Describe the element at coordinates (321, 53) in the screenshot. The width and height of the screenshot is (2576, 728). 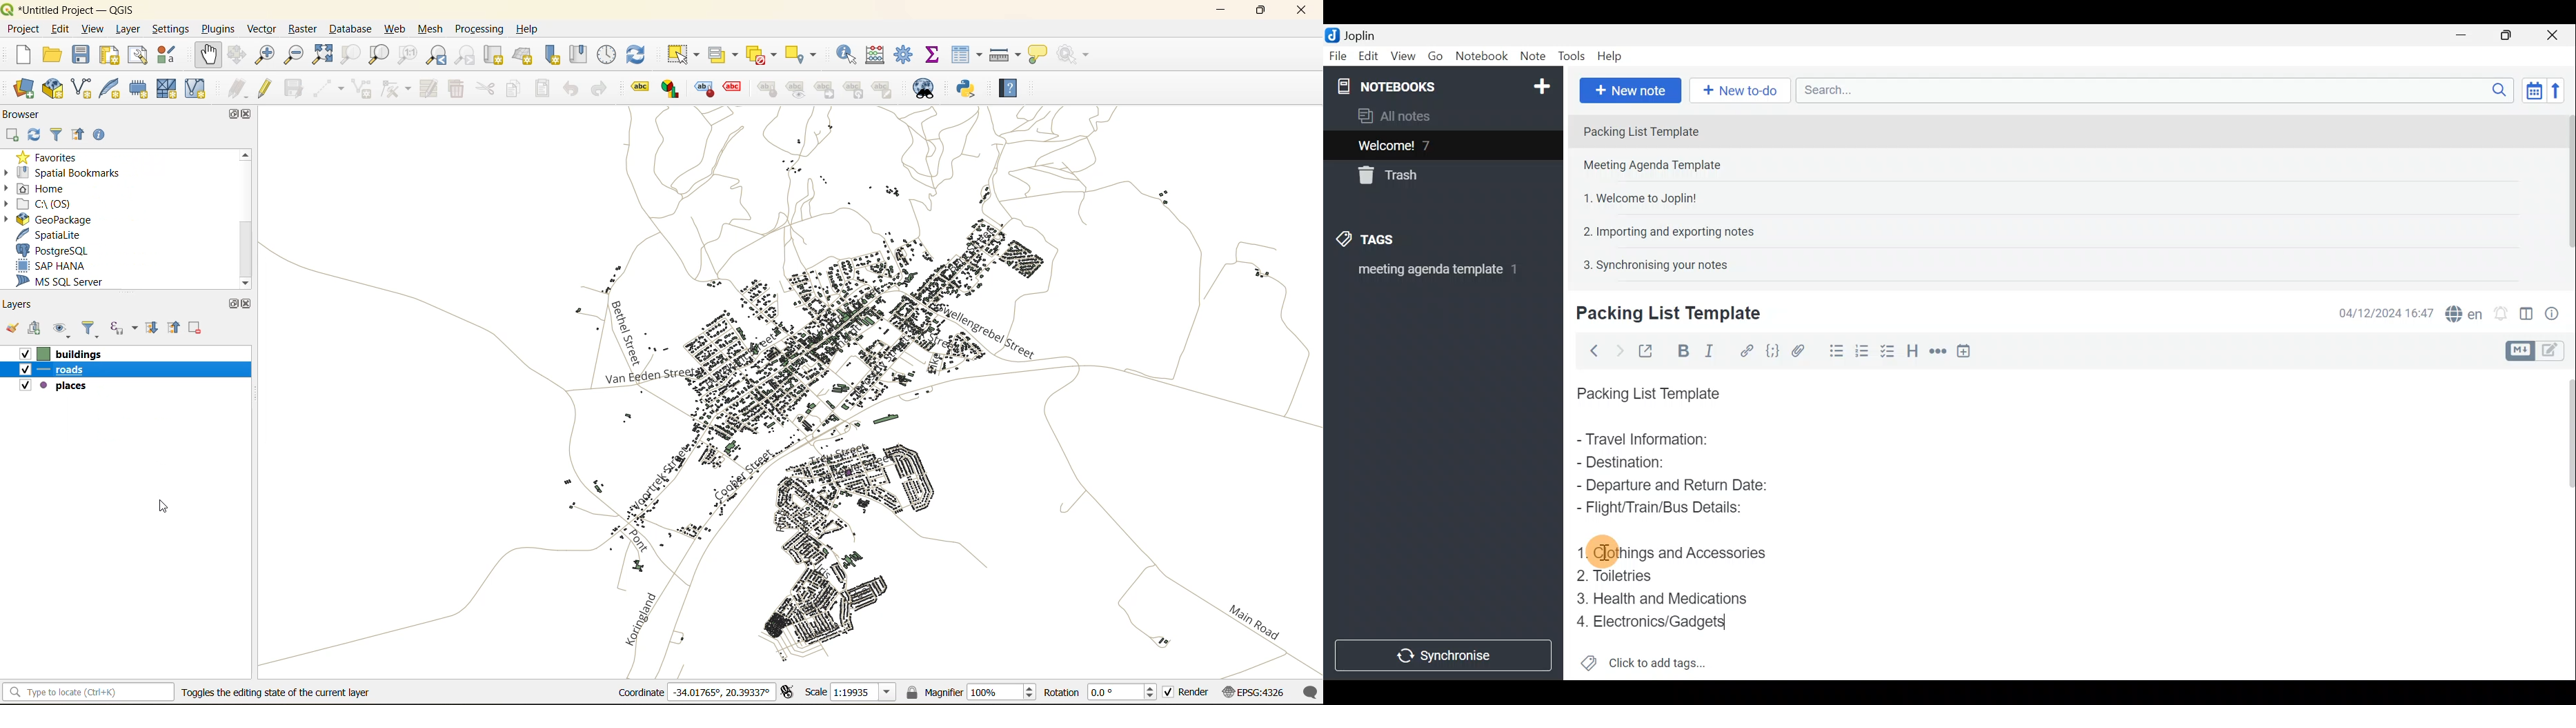
I see `zoom full` at that location.